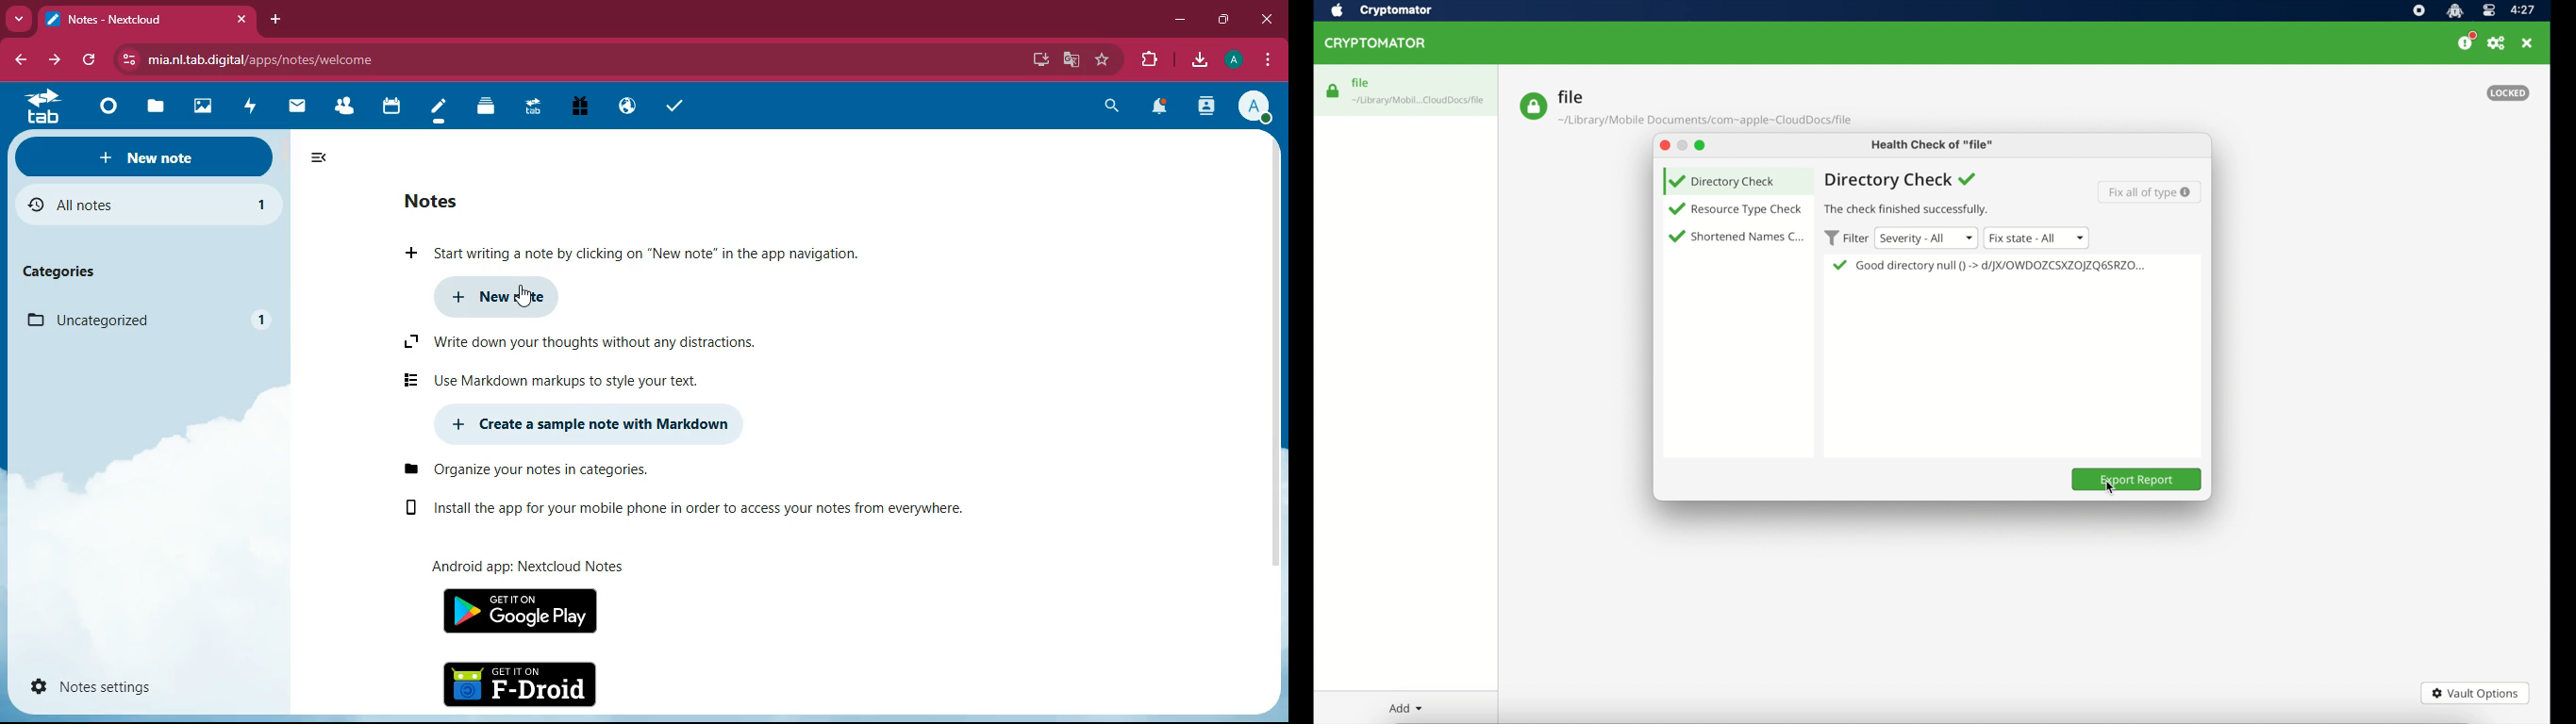 This screenshot has width=2576, height=728. Describe the element at coordinates (520, 683) in the screenshot. I see `f-droid` at that location.